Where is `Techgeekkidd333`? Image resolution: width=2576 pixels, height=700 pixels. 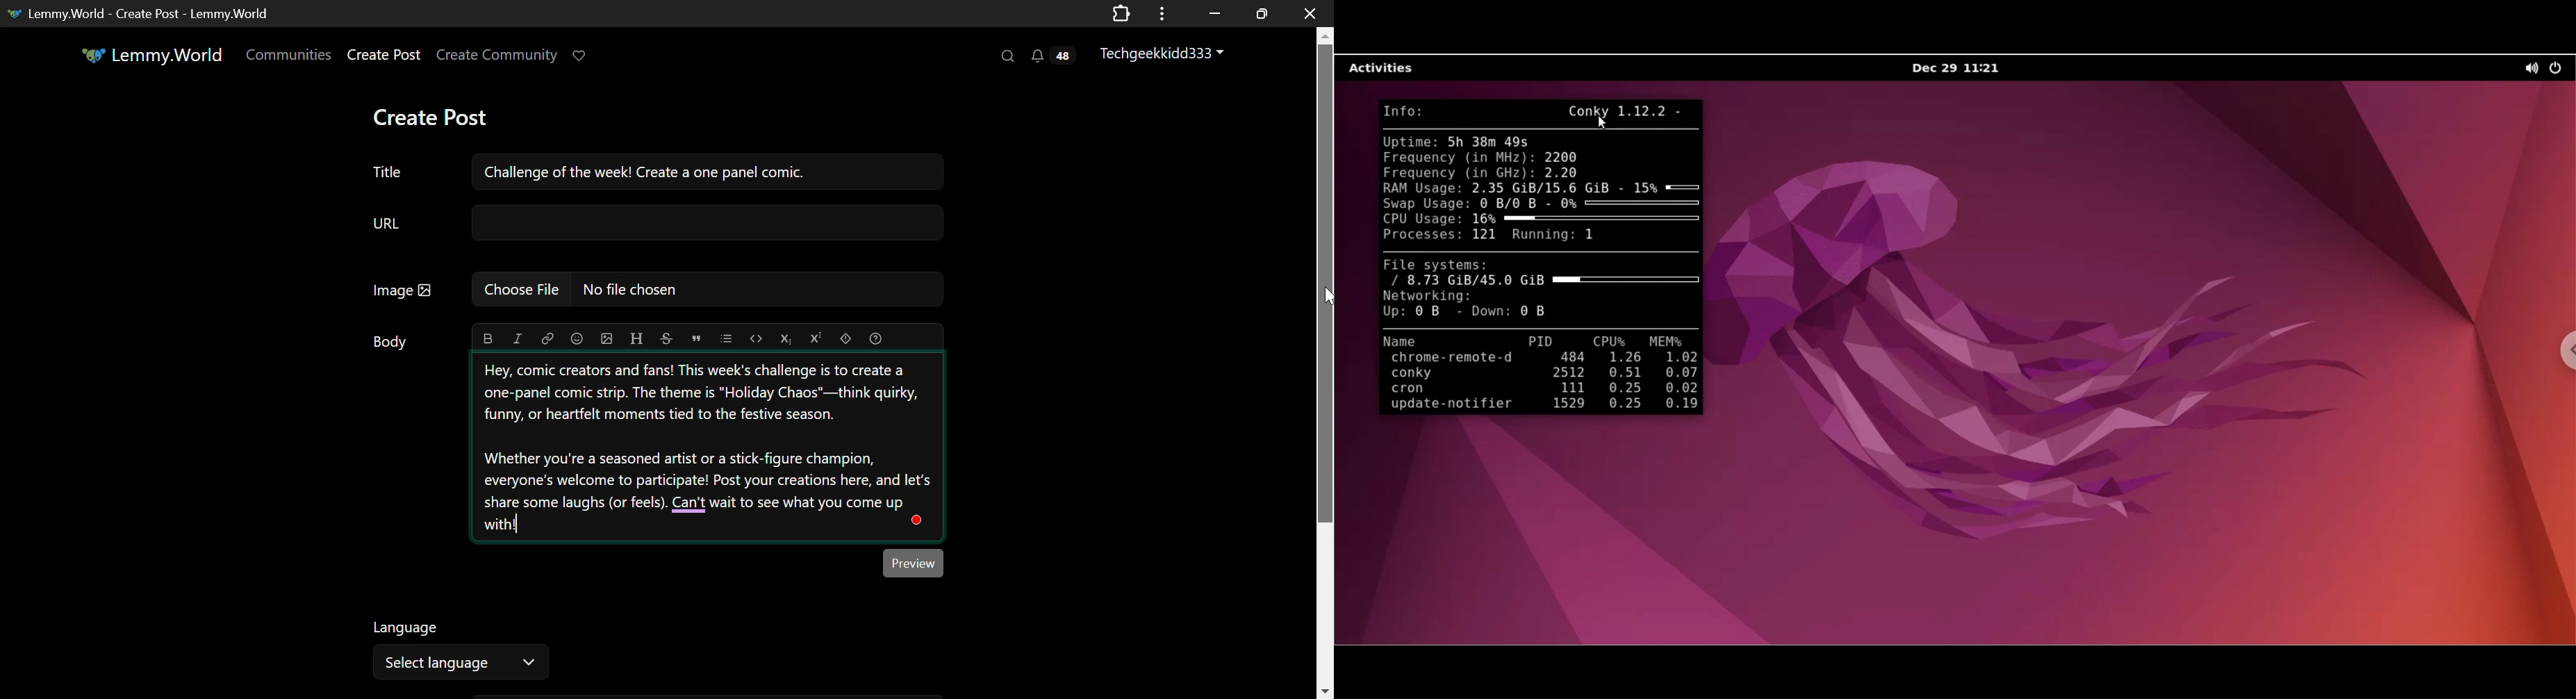 Techgeekkidd333 is located at coordinates (1164, 54).